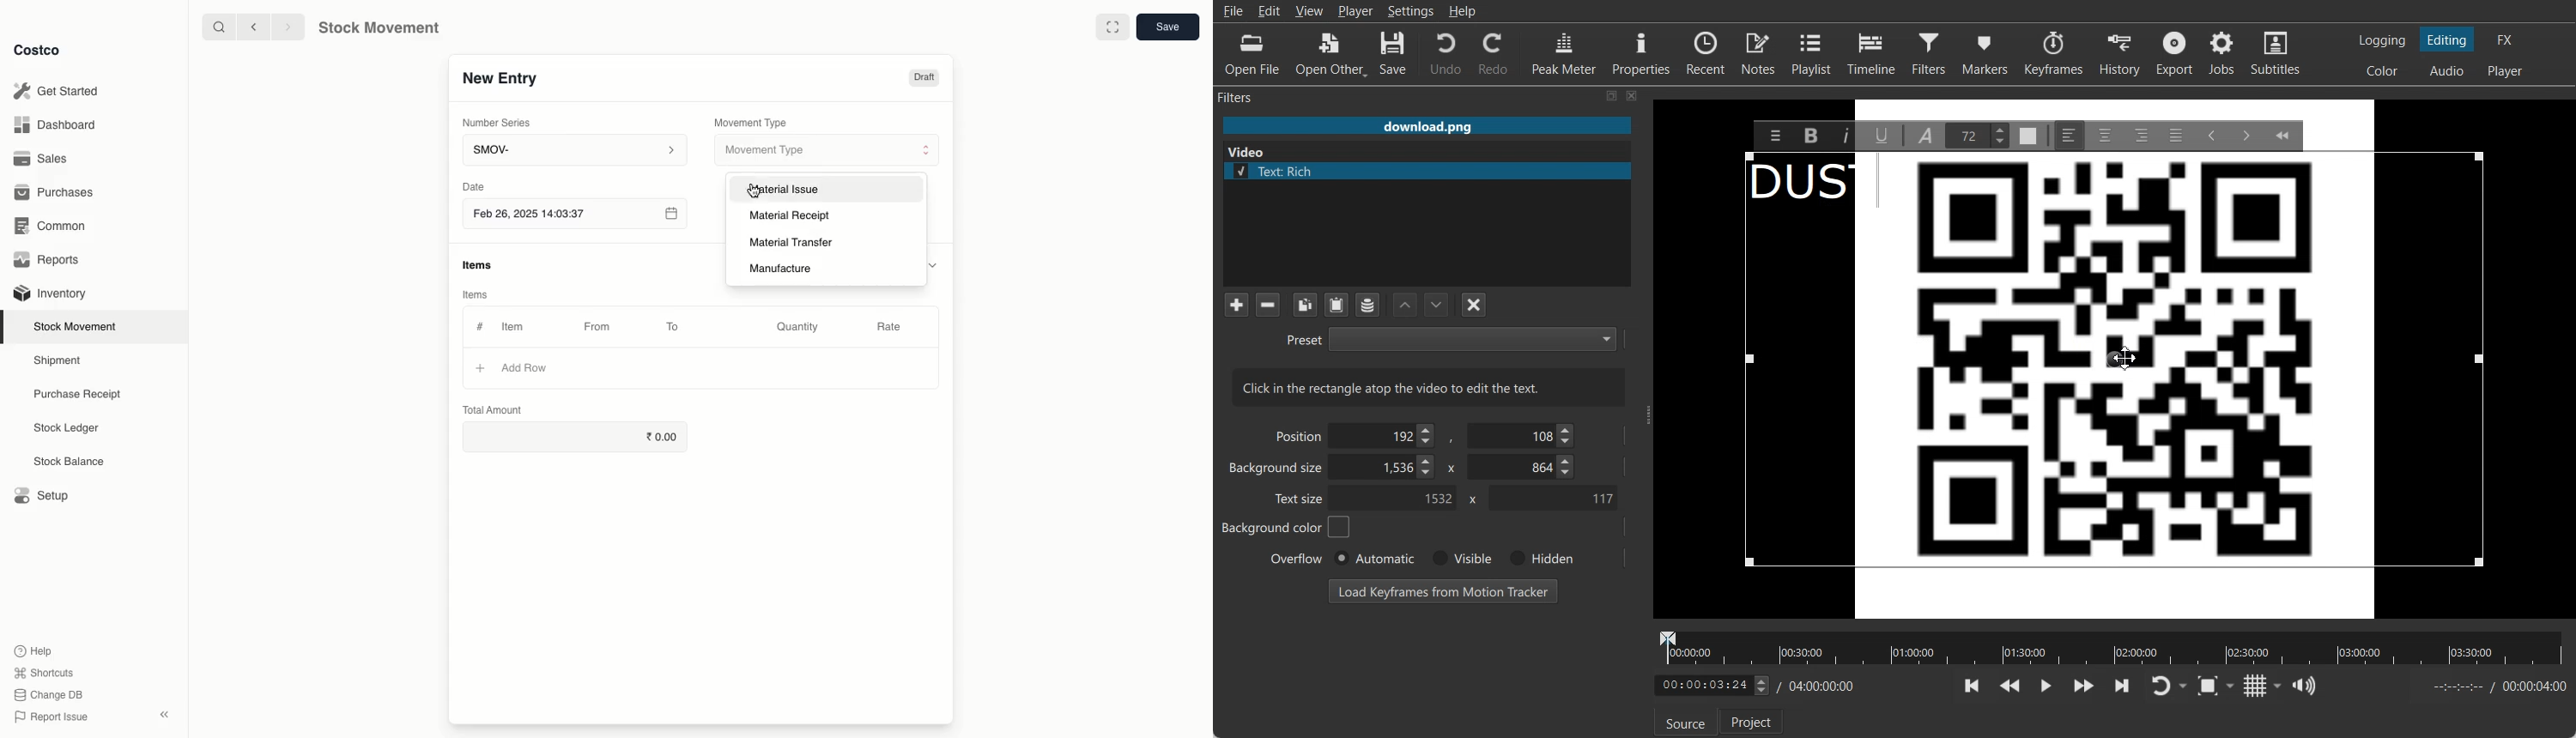 Image resolution: width=2576 pixels, height=756 pixels. I want to click on backward, so click(256, 28).